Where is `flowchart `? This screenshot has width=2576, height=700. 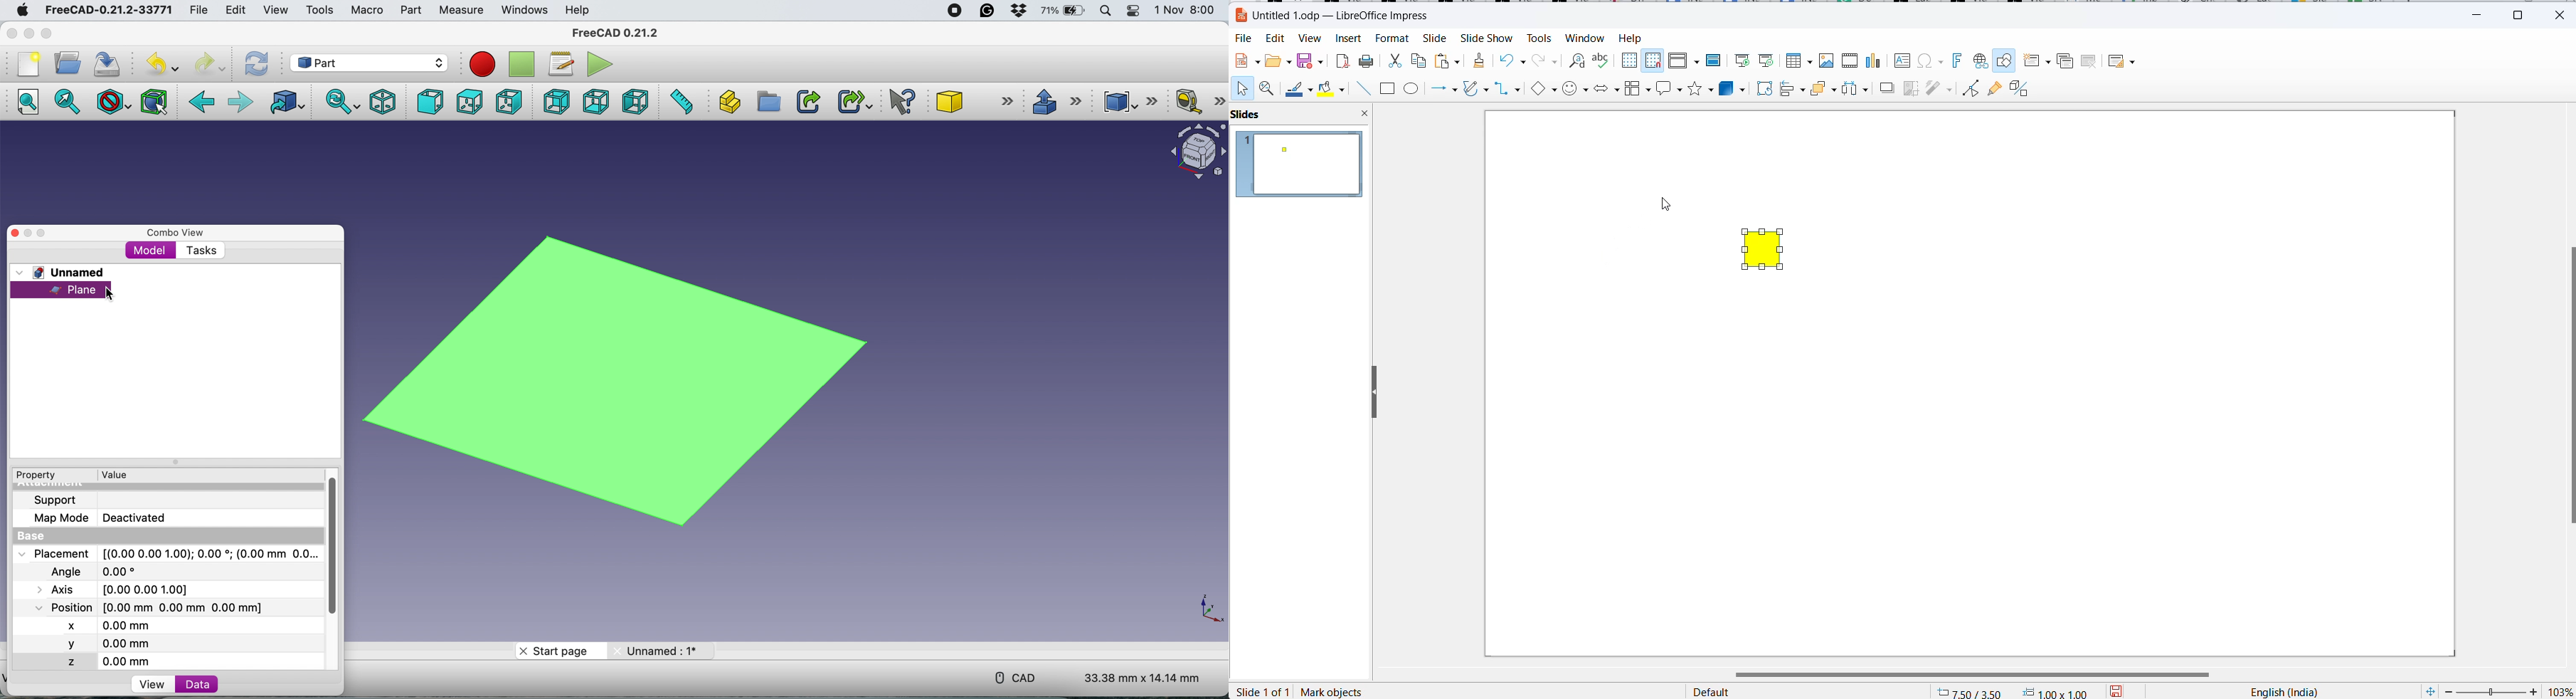
flowchart  is located at coordinates (1638, 88).